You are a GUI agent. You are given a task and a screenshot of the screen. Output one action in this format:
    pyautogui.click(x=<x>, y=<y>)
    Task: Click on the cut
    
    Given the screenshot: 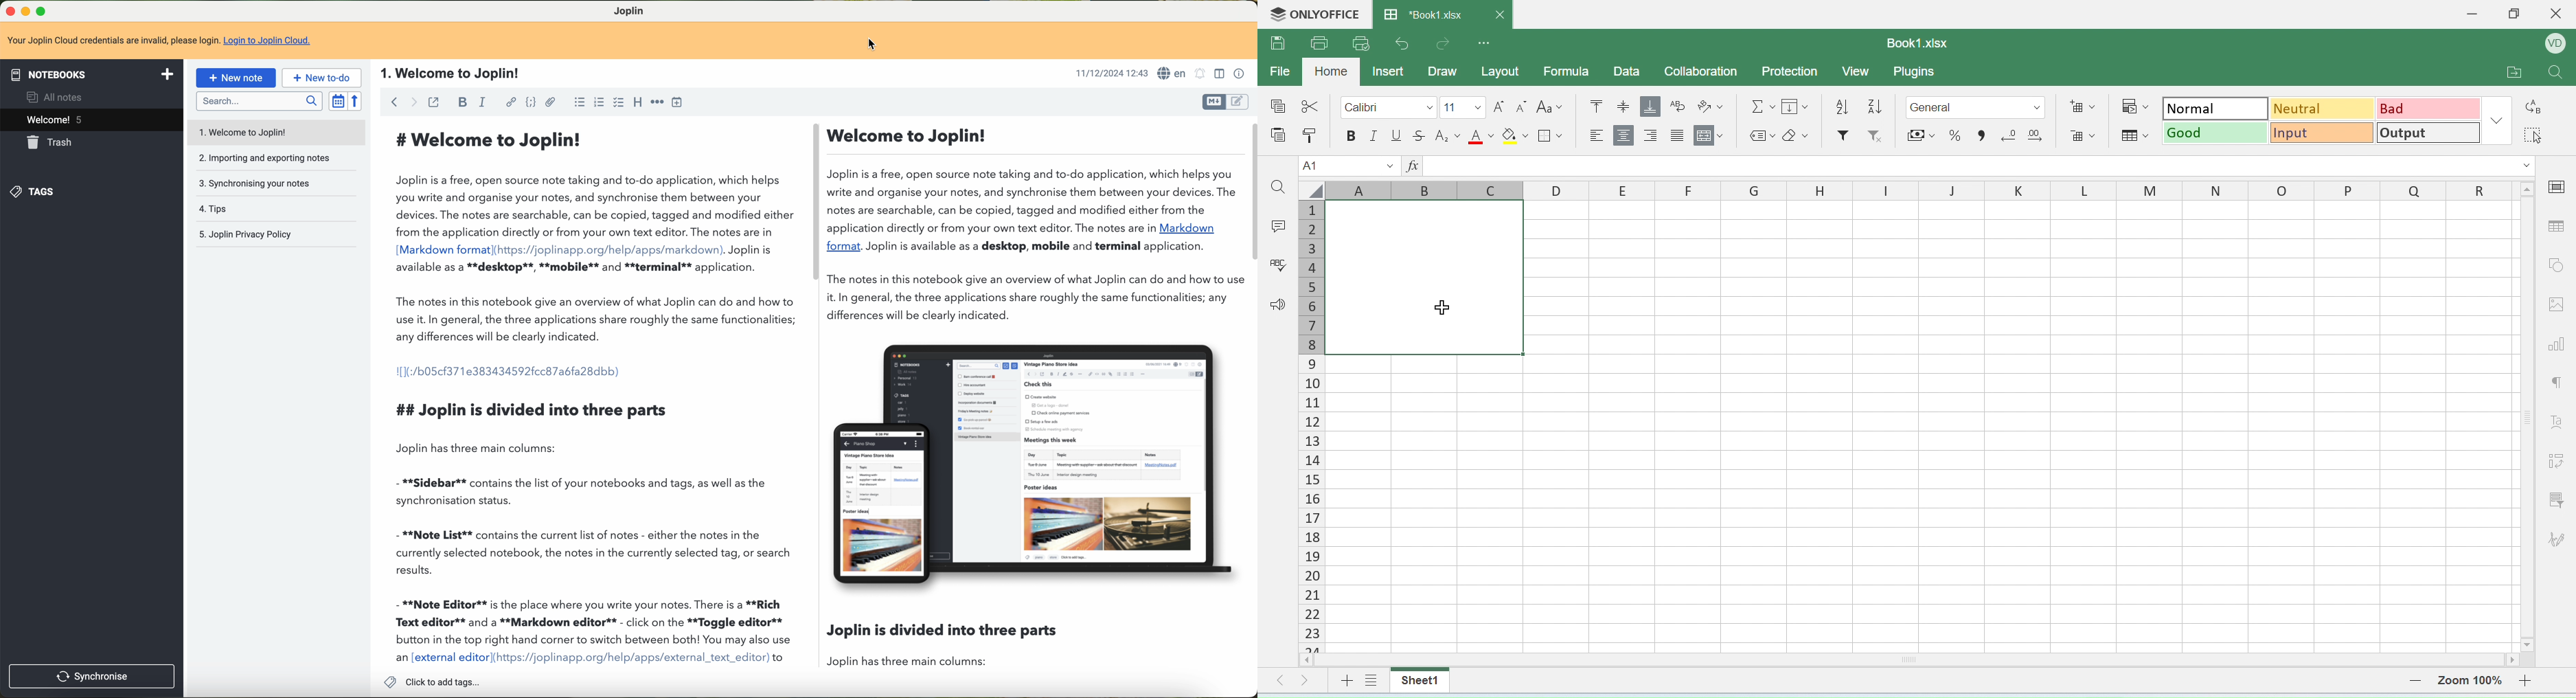 What is the action you would take?
    pyautogui.click(x=1309, y=104)
    